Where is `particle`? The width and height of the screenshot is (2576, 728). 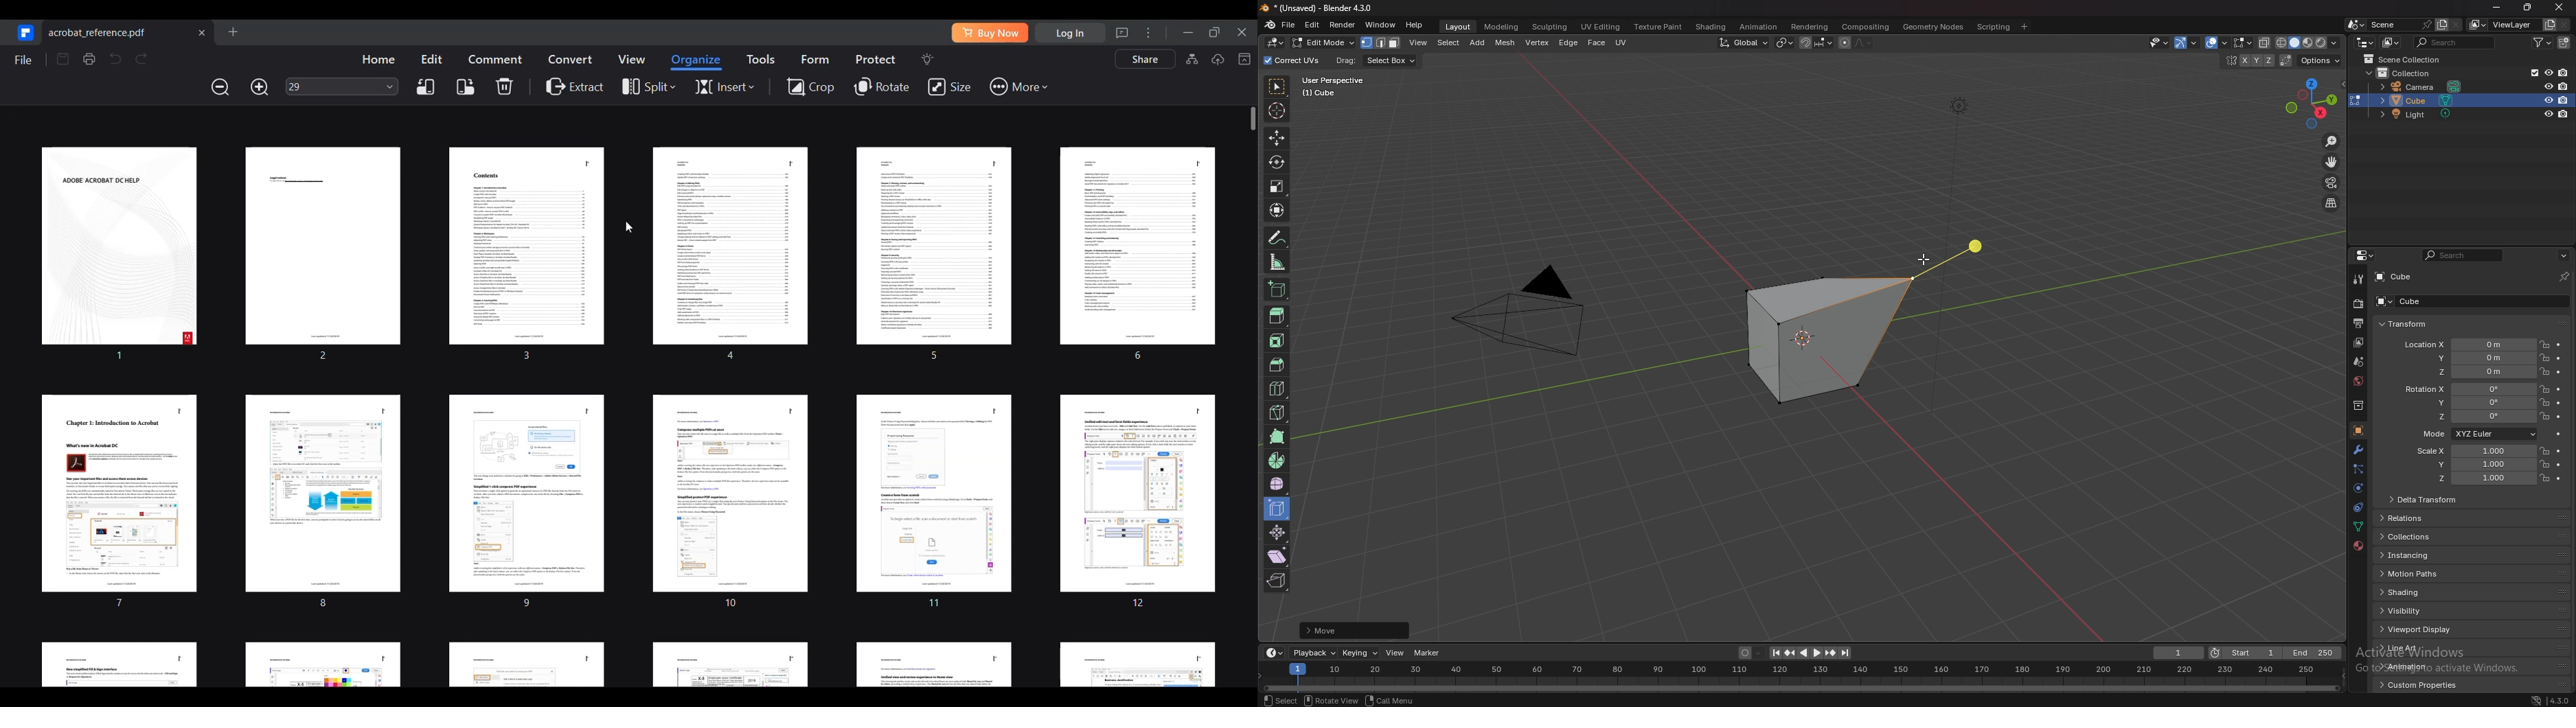
particle is located at coordinates (2358, 470).